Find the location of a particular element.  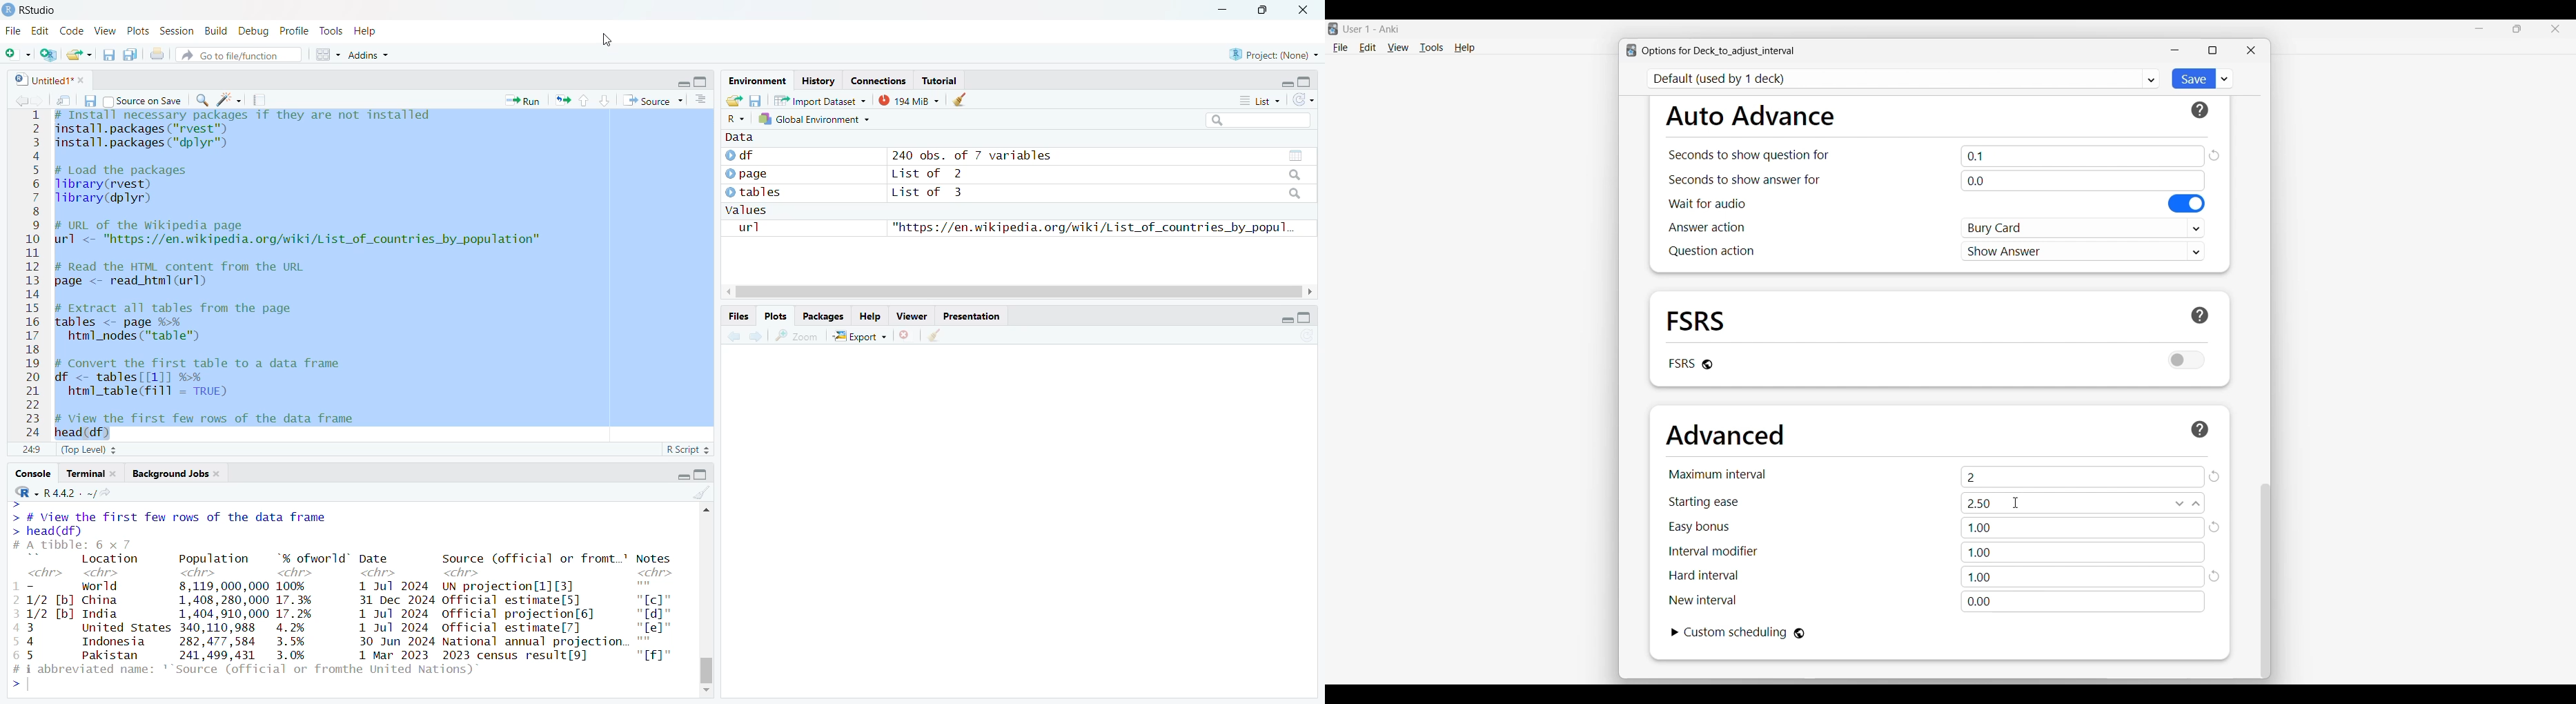

Software logo is located at coordinates (1333, 29).